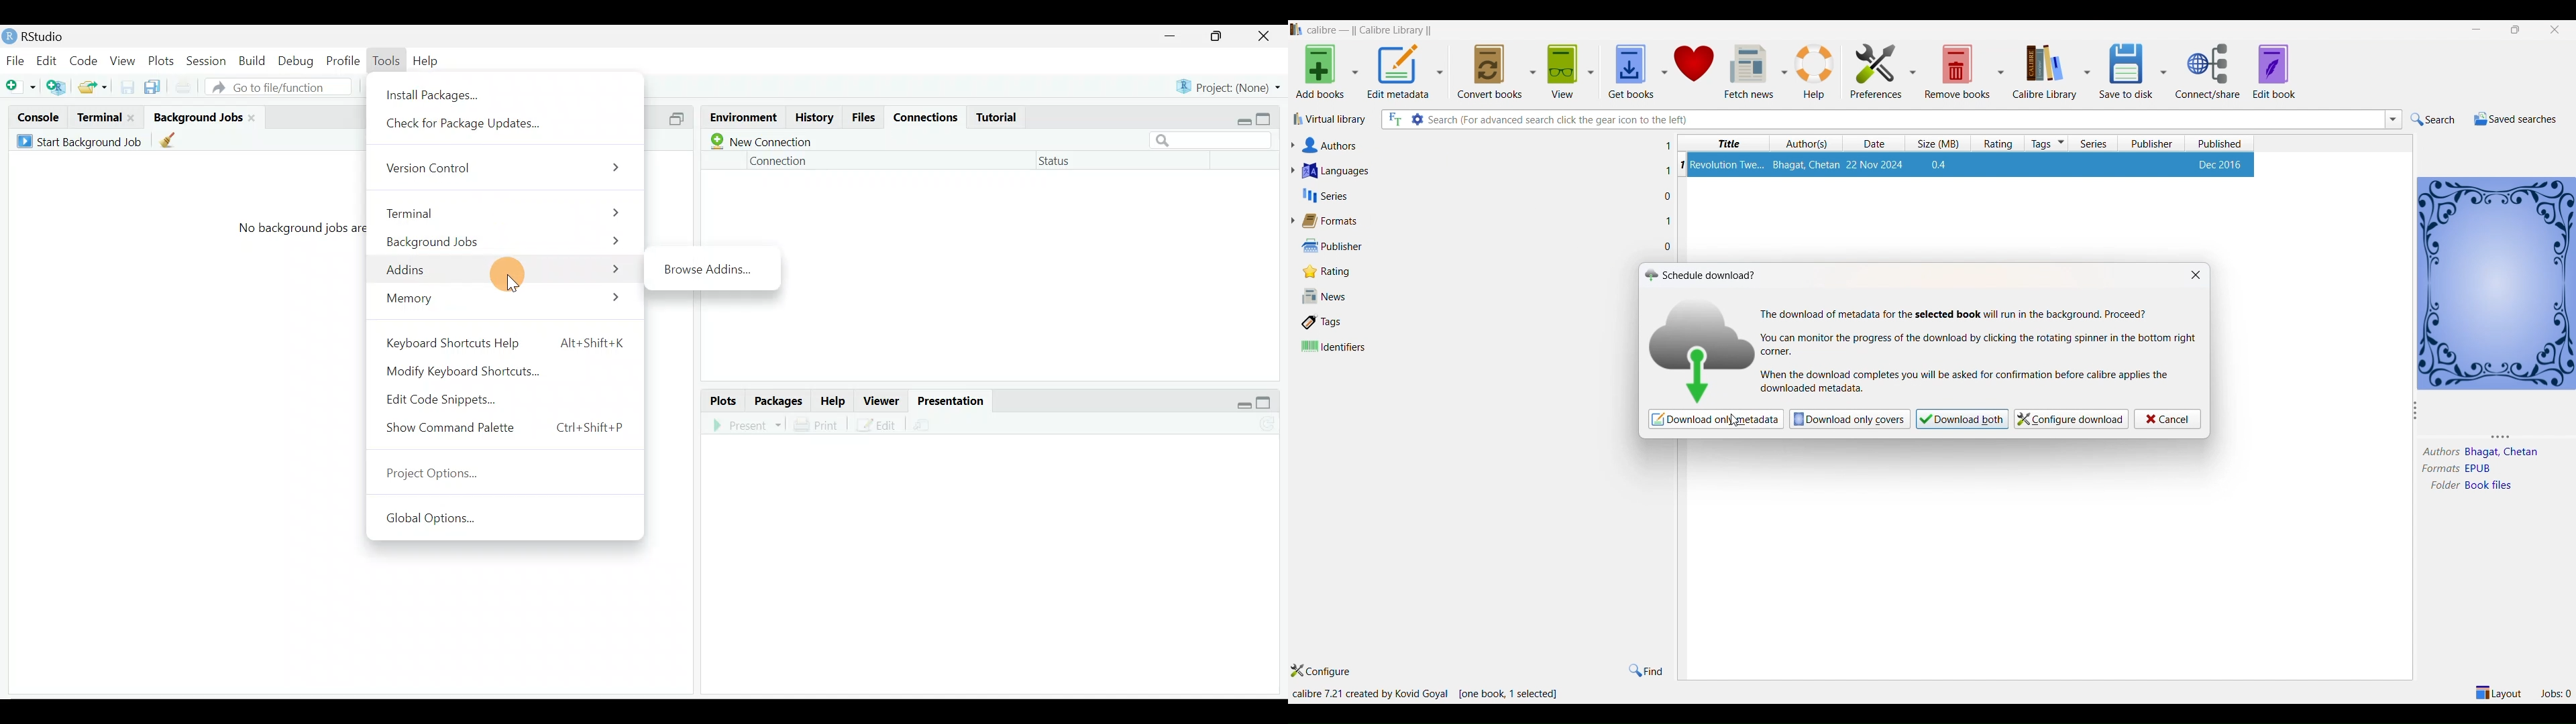 This screenshot has height=728, width=2576. Describe the element at coordinates (282, 87) in the screenshot. I see `Go tot file/function` at that location.